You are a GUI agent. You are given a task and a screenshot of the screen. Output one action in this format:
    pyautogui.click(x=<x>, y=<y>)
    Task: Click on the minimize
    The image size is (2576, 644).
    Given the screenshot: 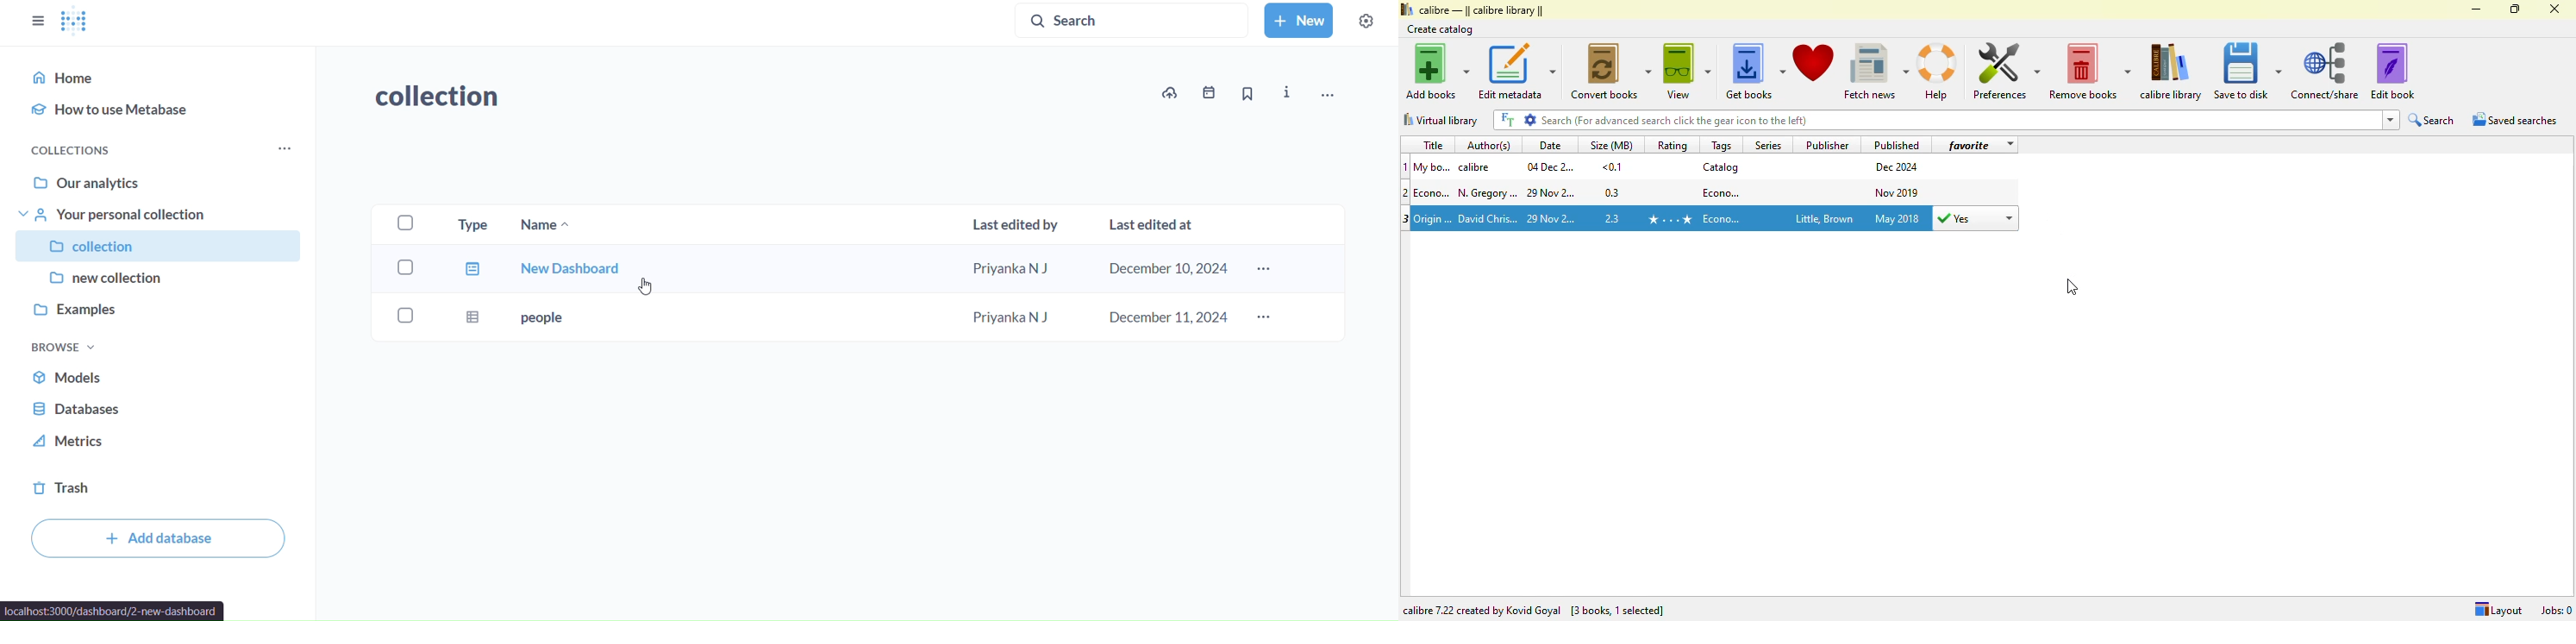 What is the action you would take?
    pyautogui.click(x=2477, y=9)
    